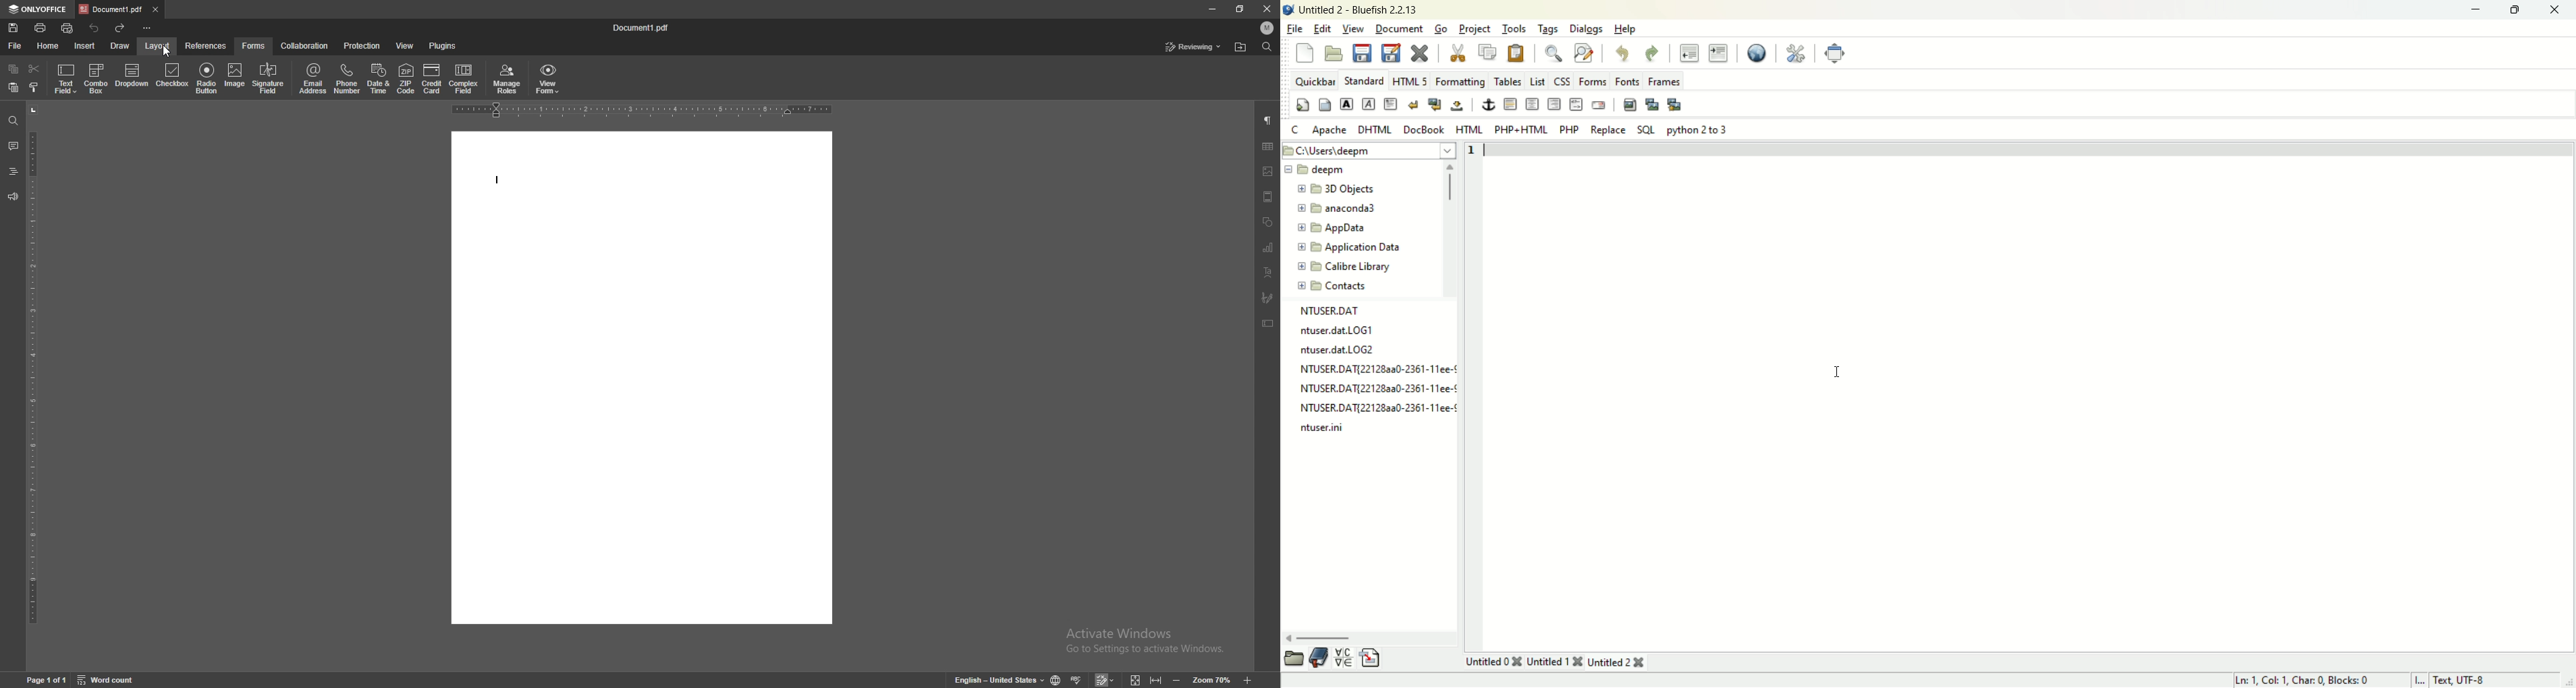  I want to click on date and time, so click(379, 78).